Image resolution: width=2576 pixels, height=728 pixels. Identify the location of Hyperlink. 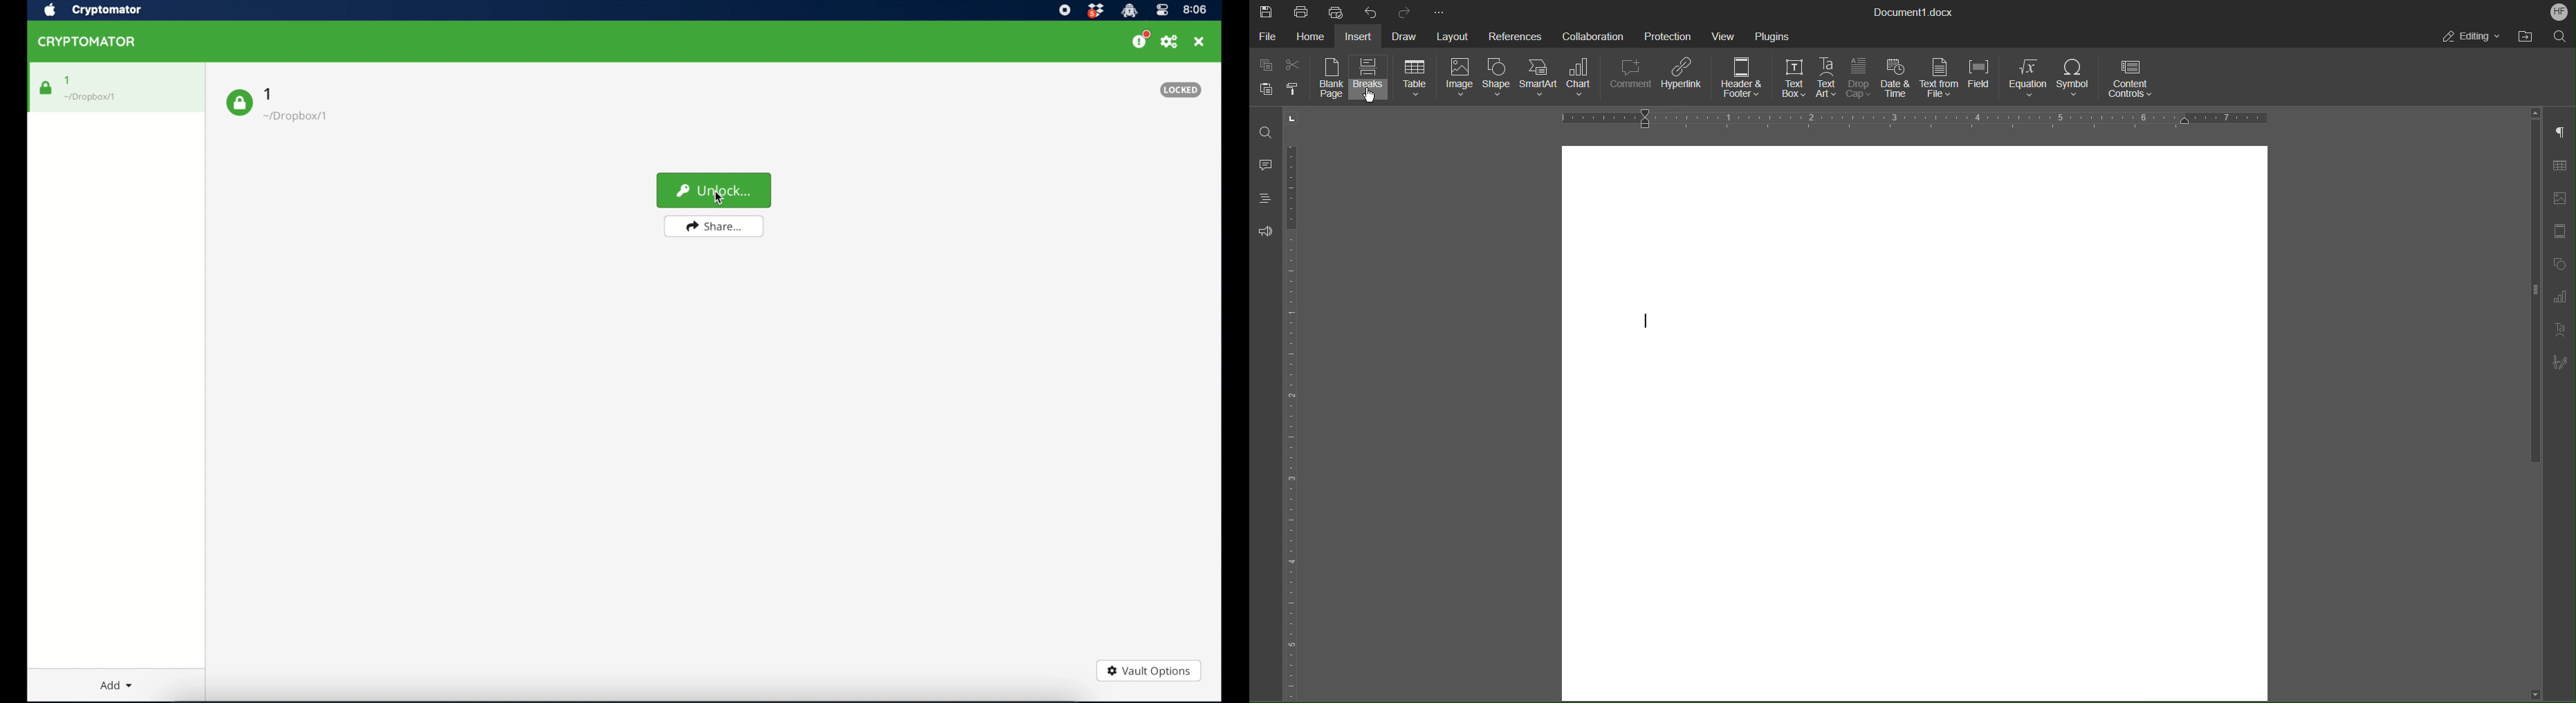
(1686, 80).